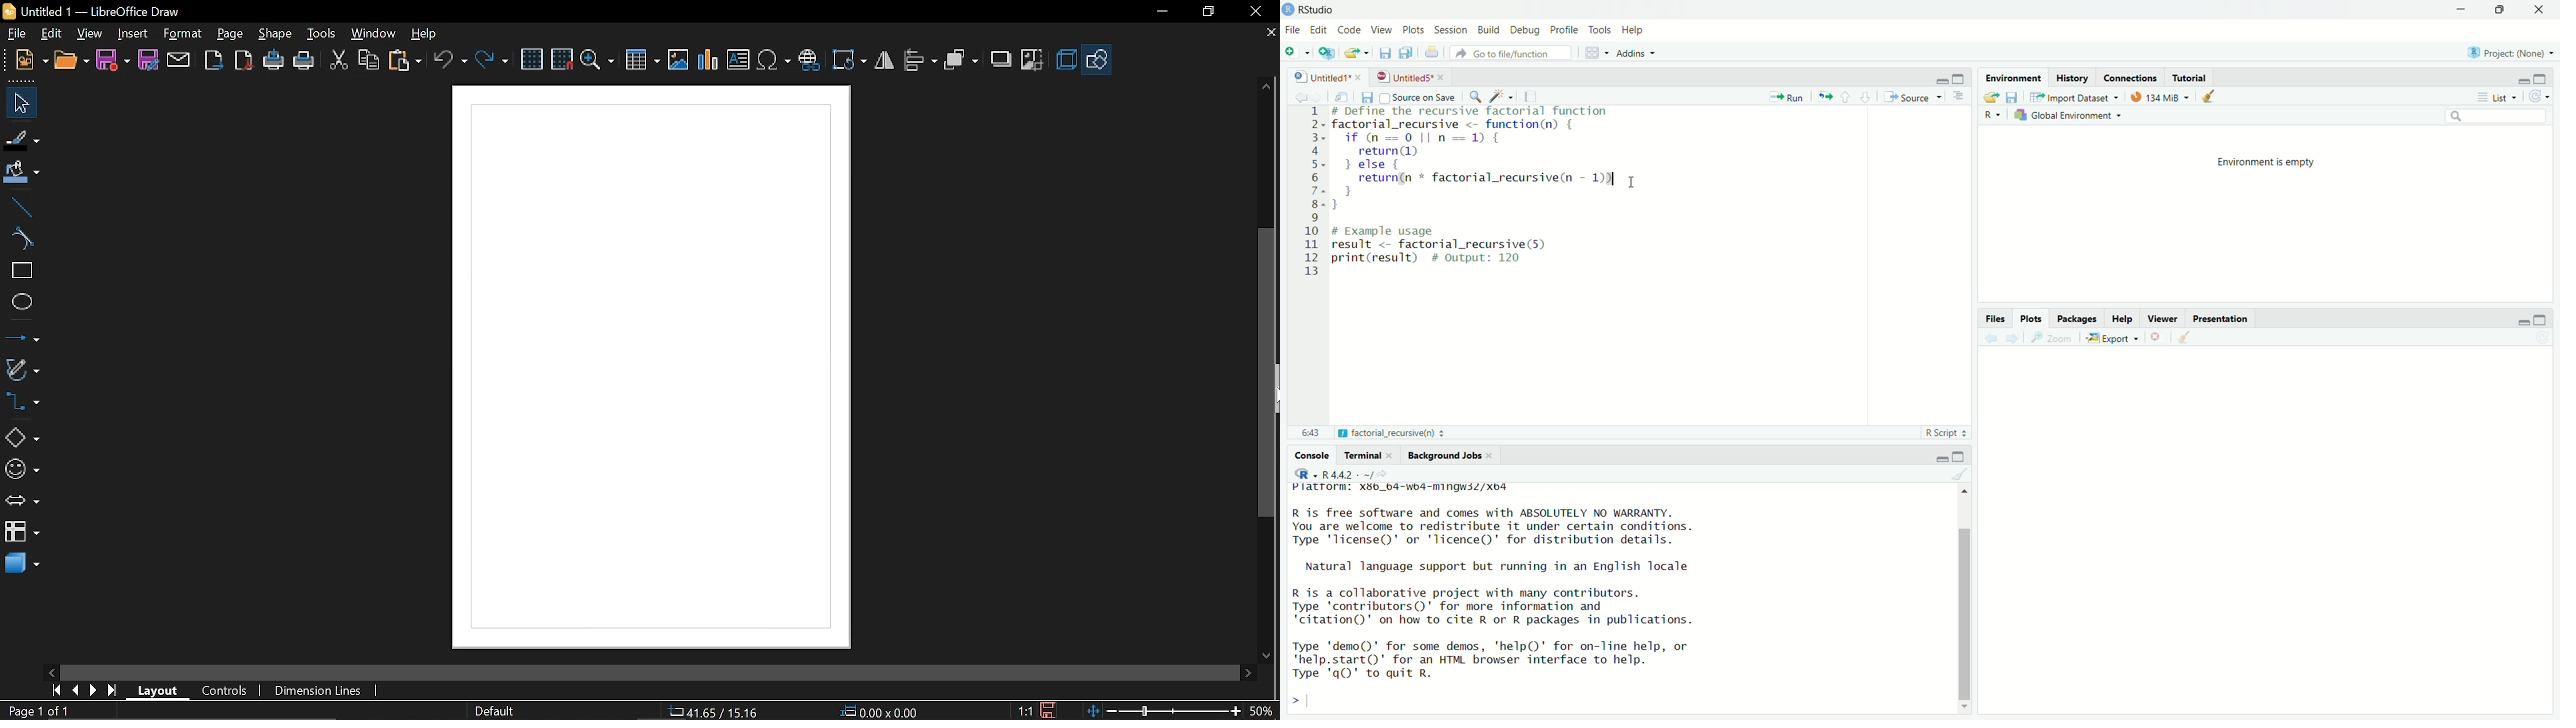 Image resolution: width=2576 pixels, height=728 pixels. What do you see at coordinates (274, 60) in the screenshot?
I see `print directly` at bounding box center [274, 60].